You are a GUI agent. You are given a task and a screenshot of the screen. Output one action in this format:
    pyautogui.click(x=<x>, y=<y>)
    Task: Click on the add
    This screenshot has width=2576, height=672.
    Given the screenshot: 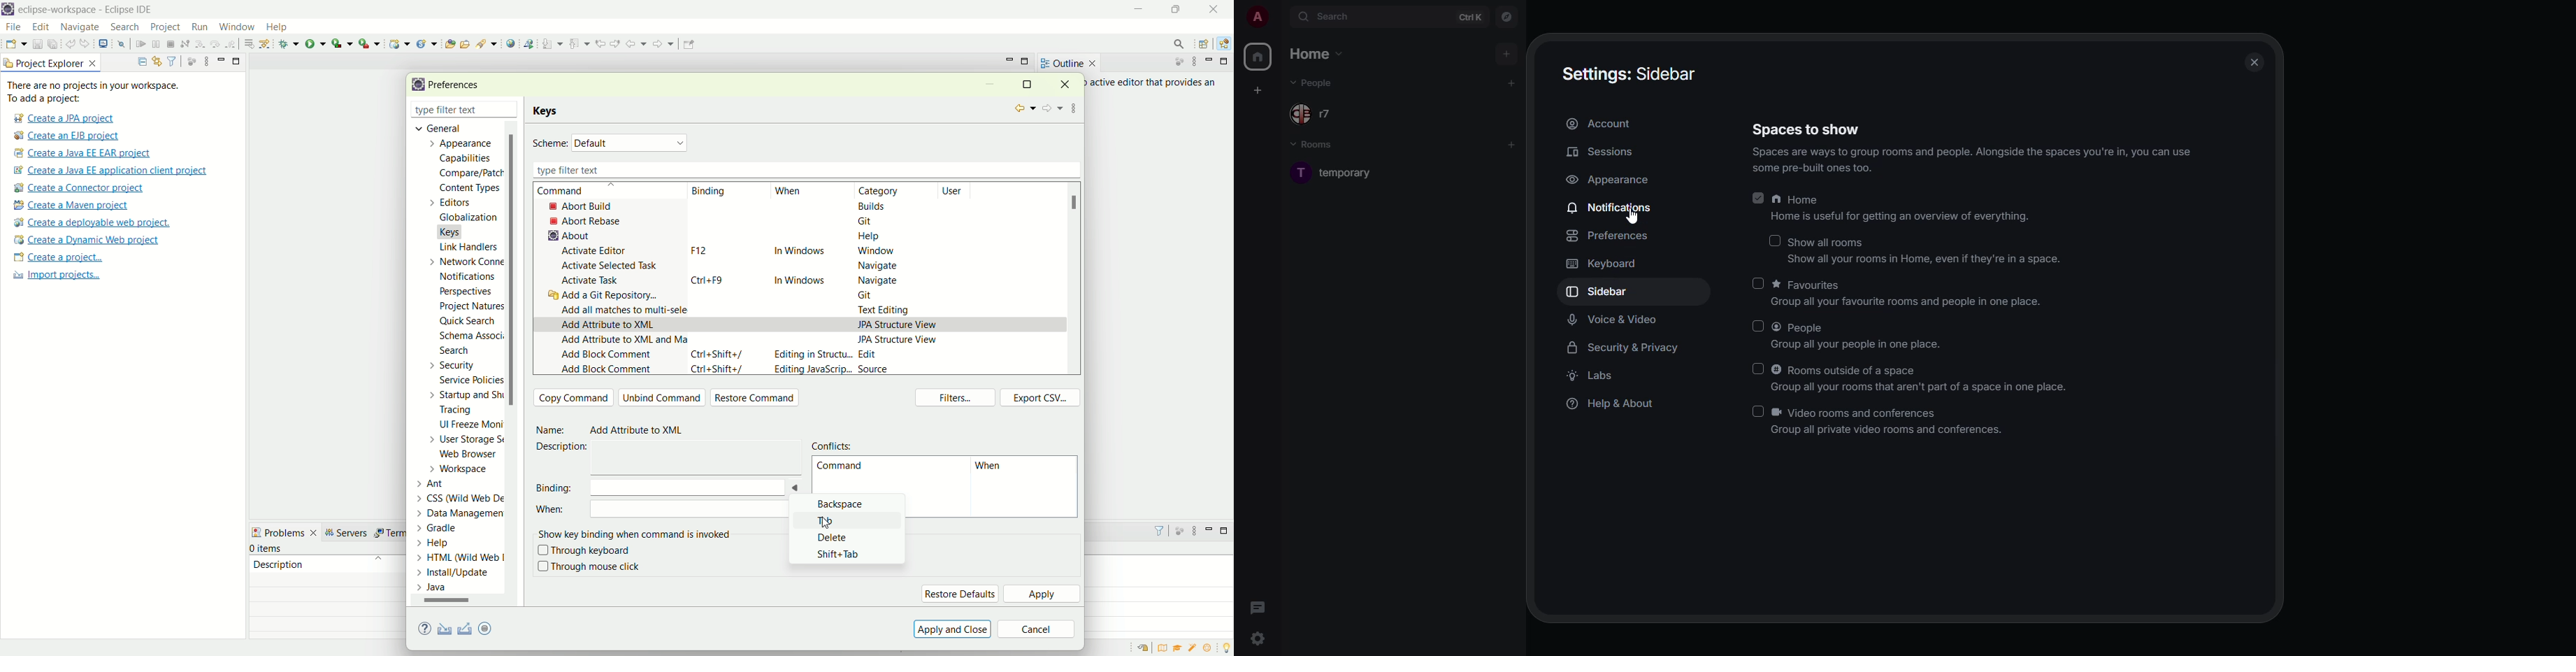 What is the action you would take?
    pyautogui.click(x=1511, y=145)
    